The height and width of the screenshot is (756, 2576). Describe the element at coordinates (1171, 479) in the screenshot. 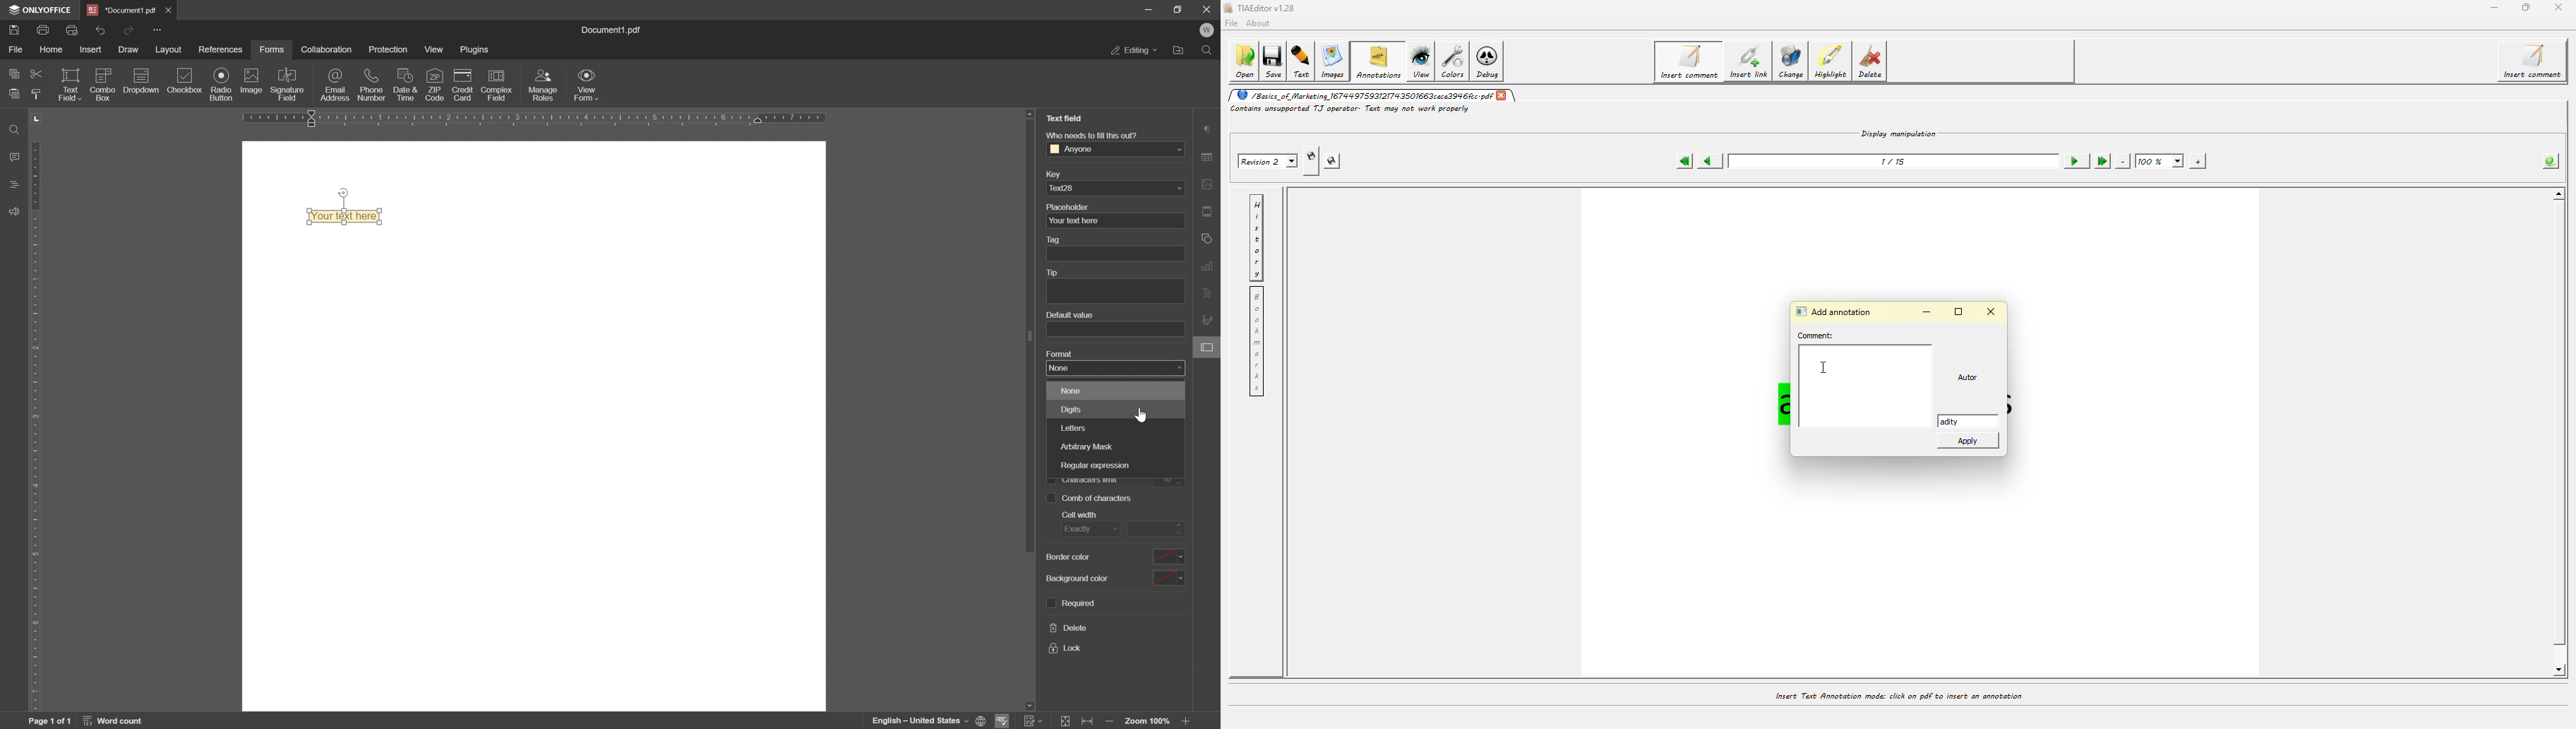

I see `10` at that location.